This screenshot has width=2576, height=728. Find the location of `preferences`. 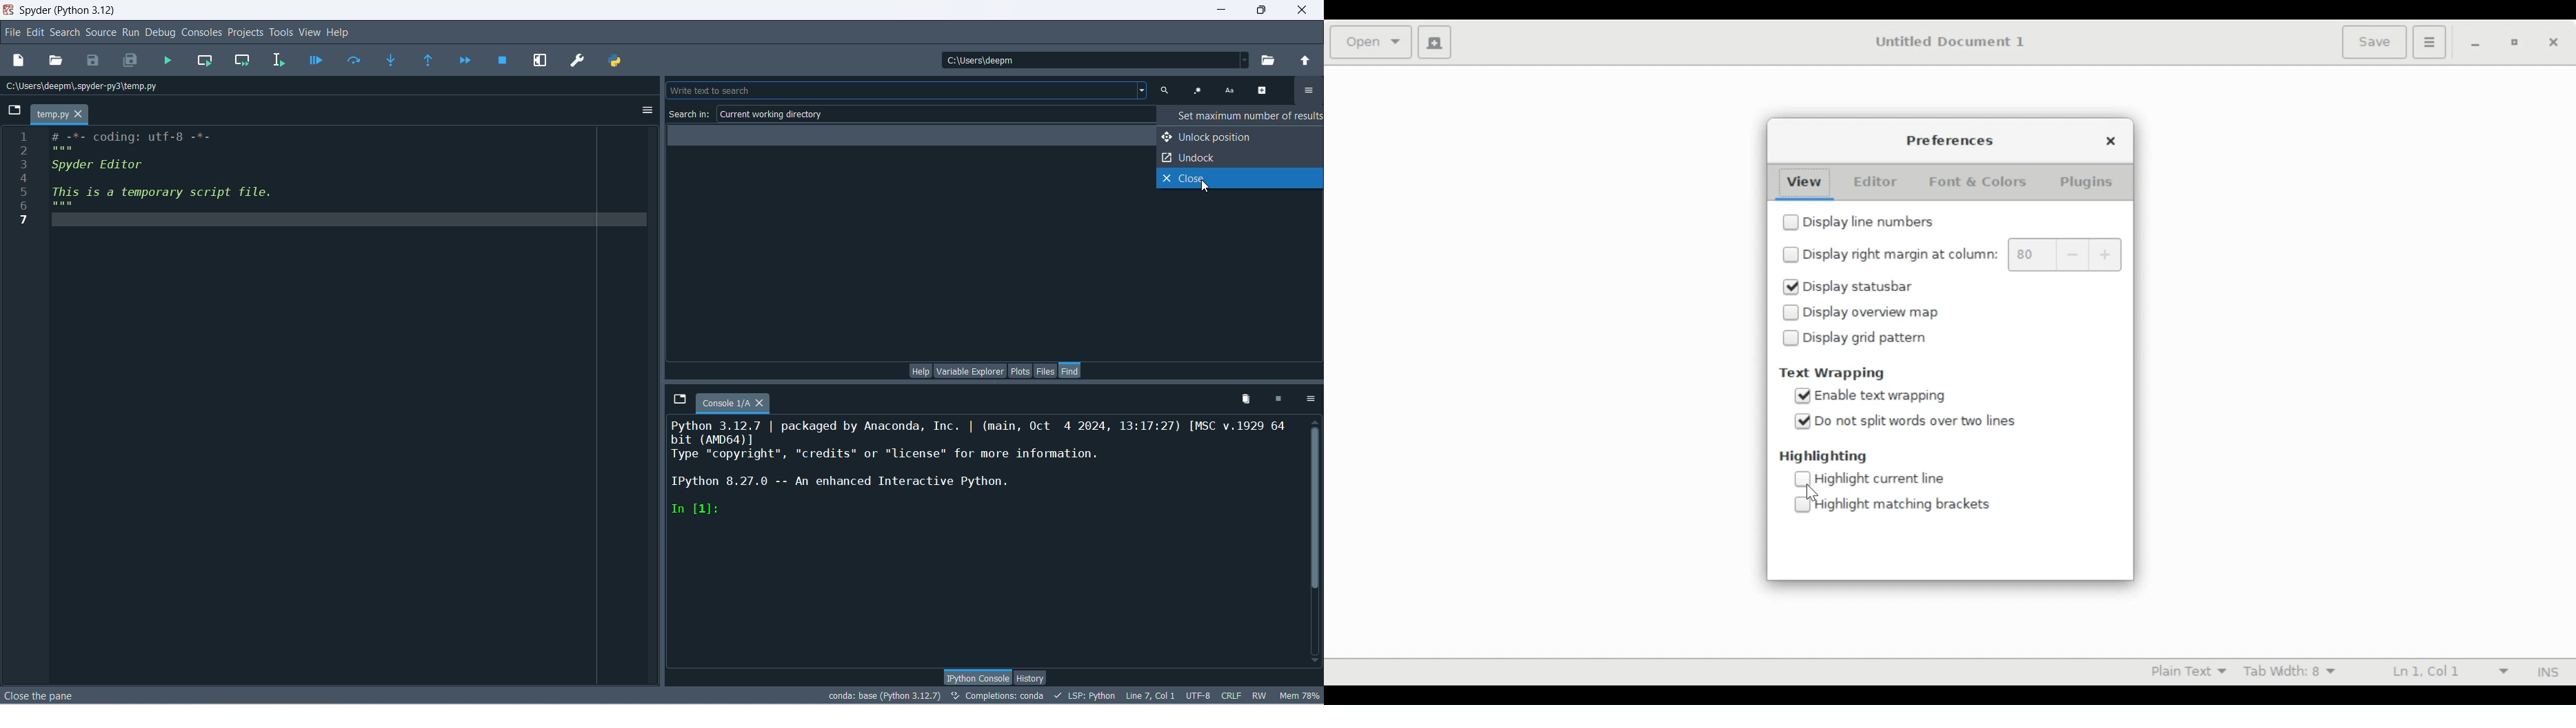

preferences is located at coordinates (579, 61).